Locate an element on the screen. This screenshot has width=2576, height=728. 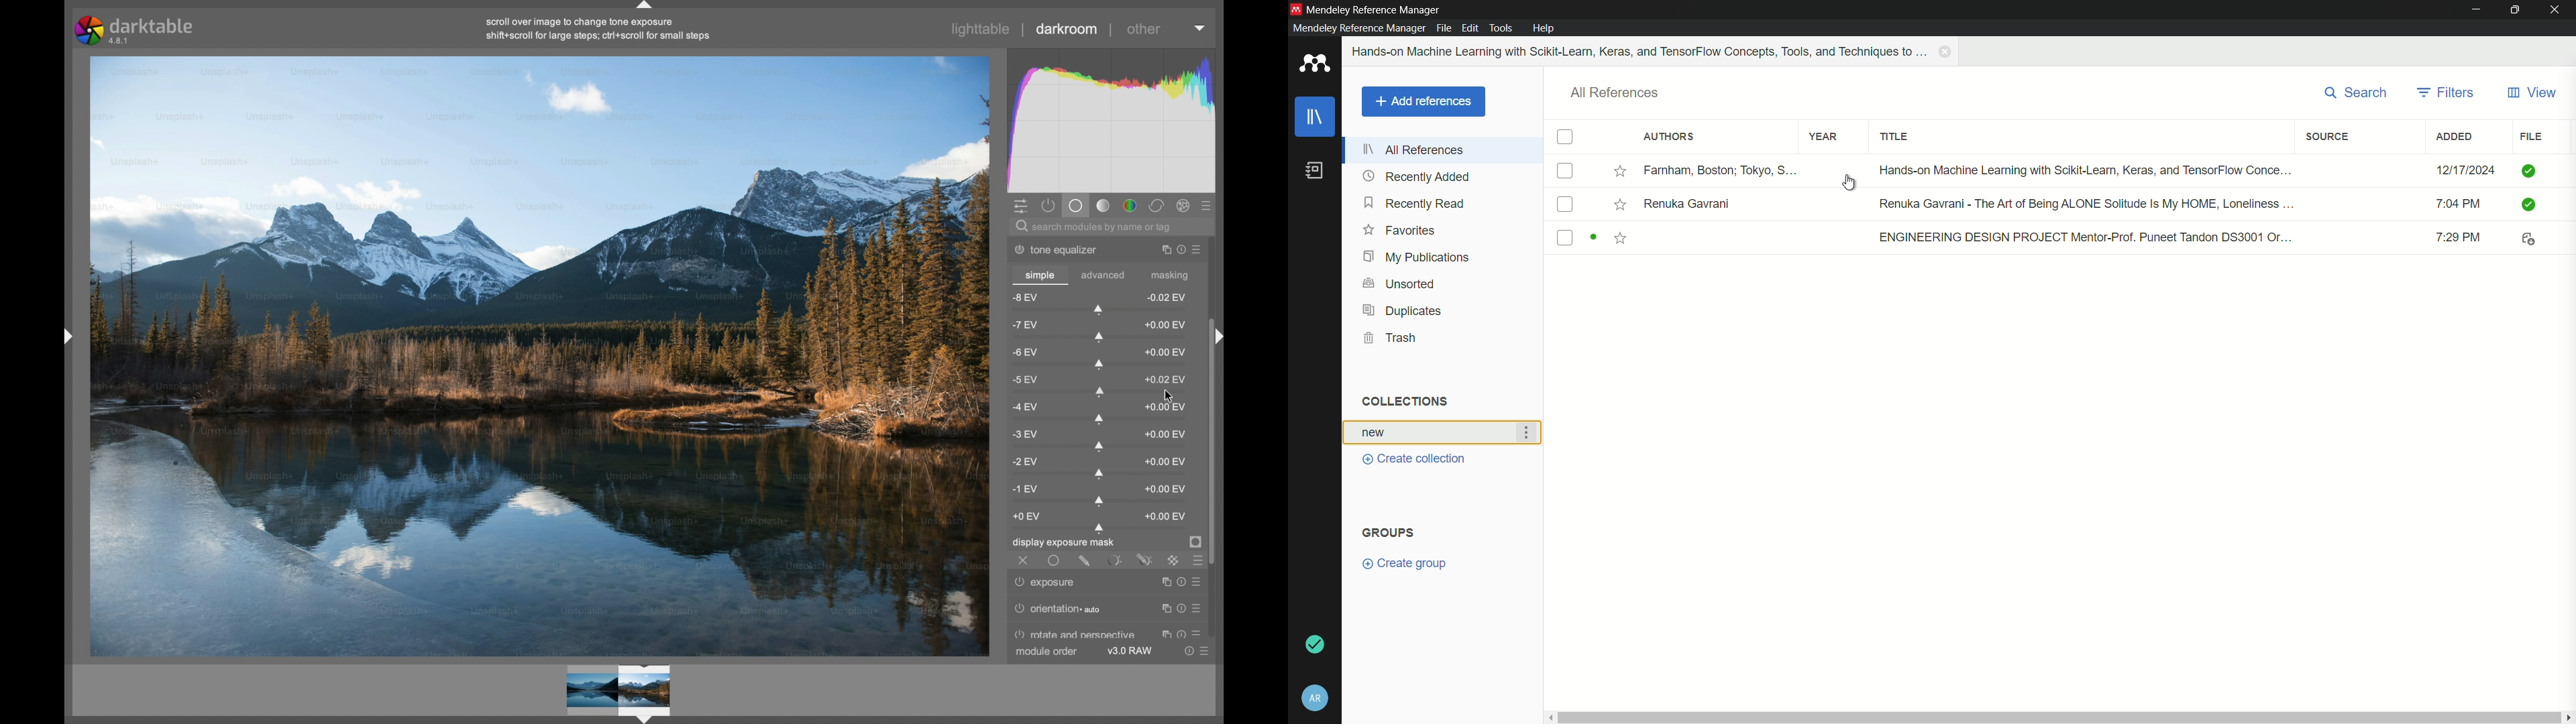
library is located at coordinates (1316, 119).